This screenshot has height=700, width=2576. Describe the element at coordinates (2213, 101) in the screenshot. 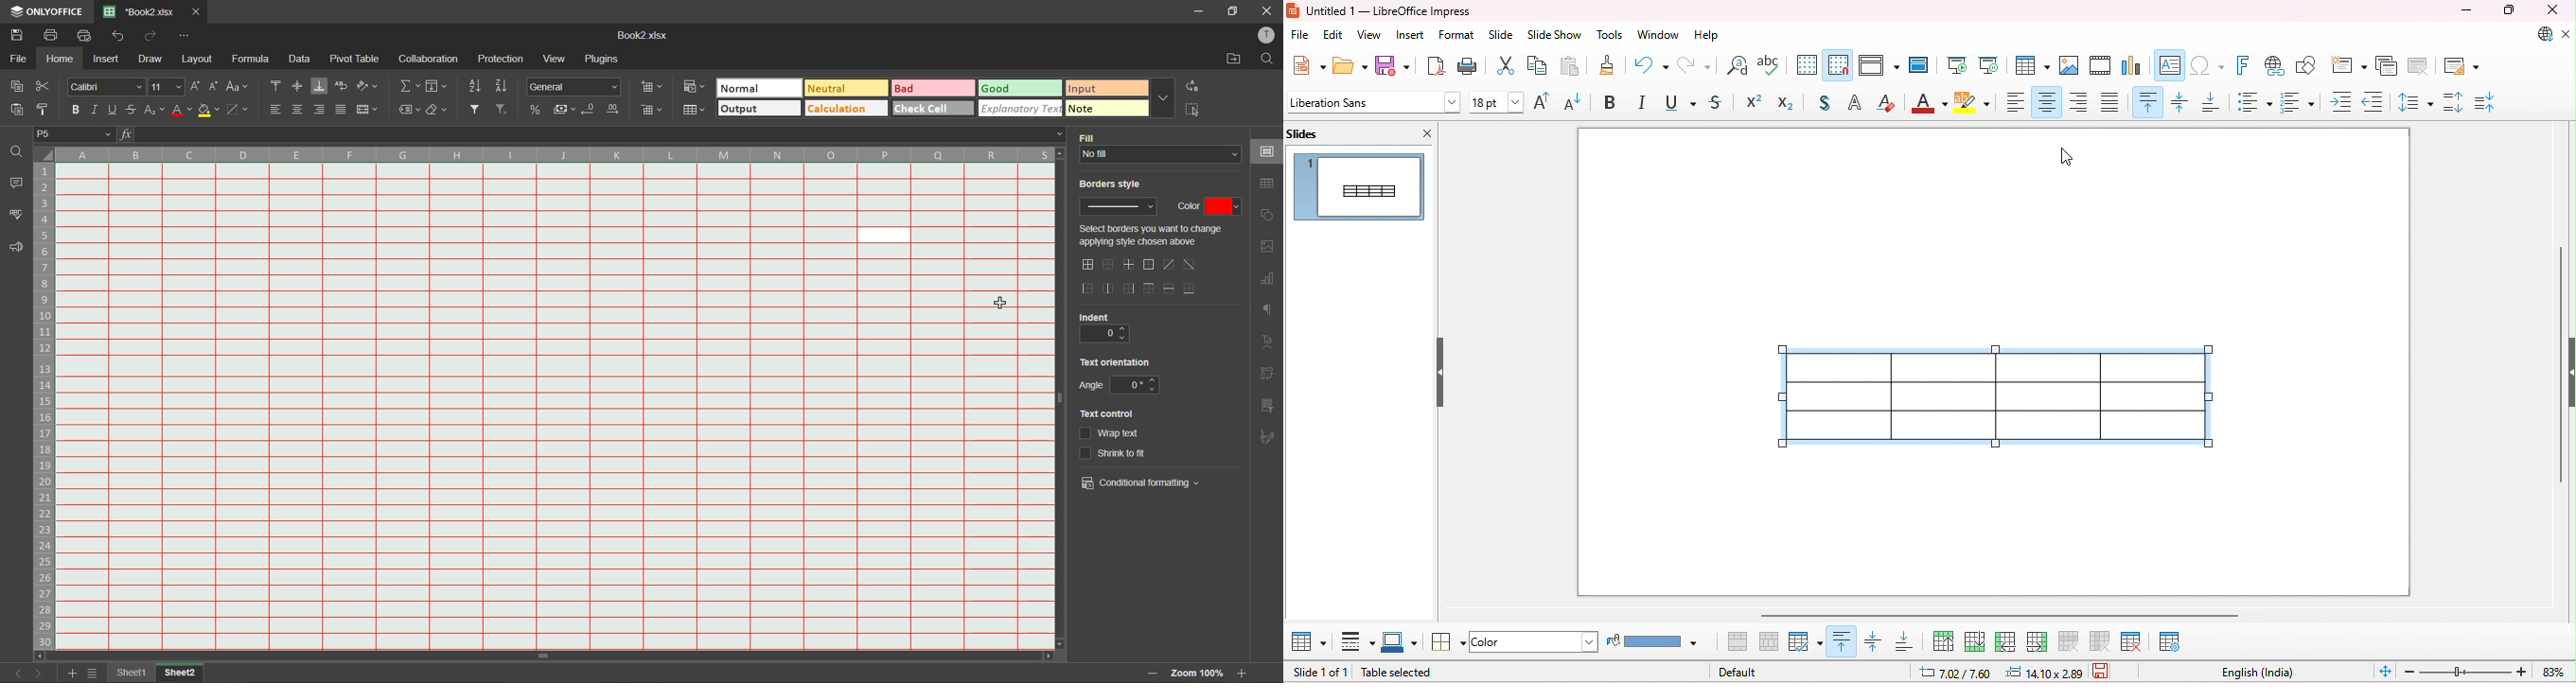

I see `align bottom` at that location.